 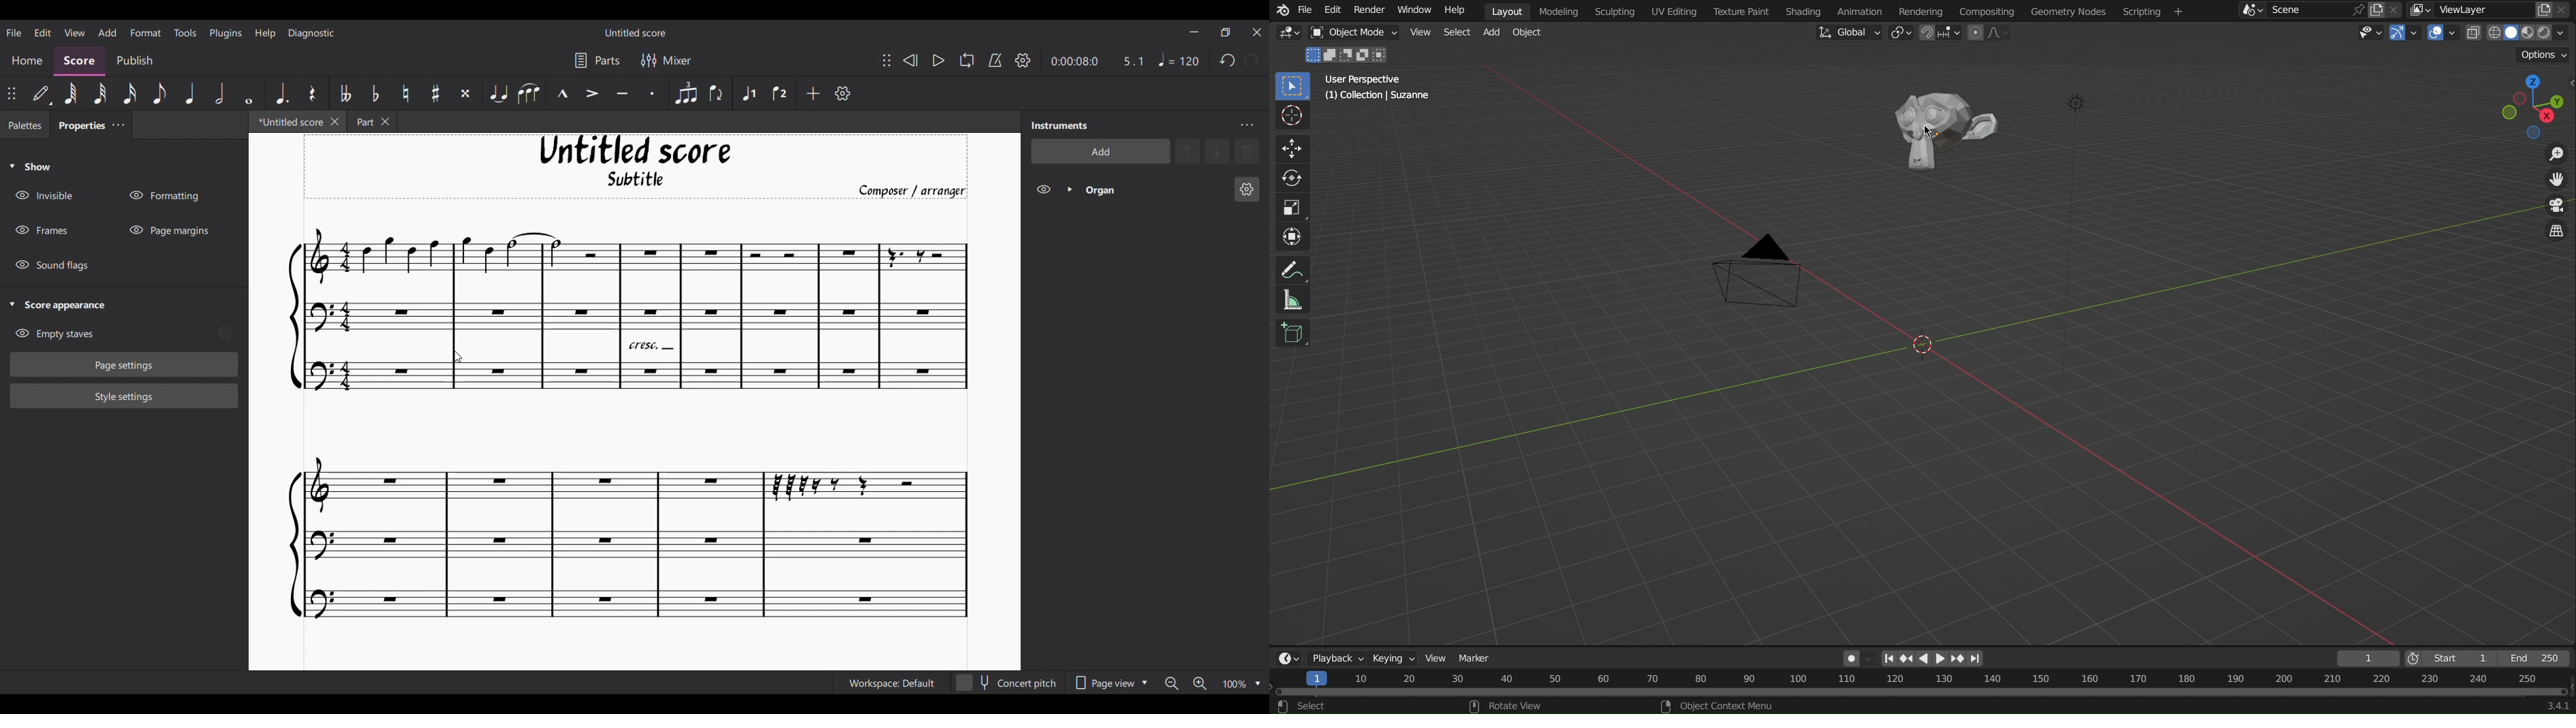 What do you see at coordinates (1247, 125) in the screenshot?
I see `Instruments panel settings` at bounding box center [1247, 125].